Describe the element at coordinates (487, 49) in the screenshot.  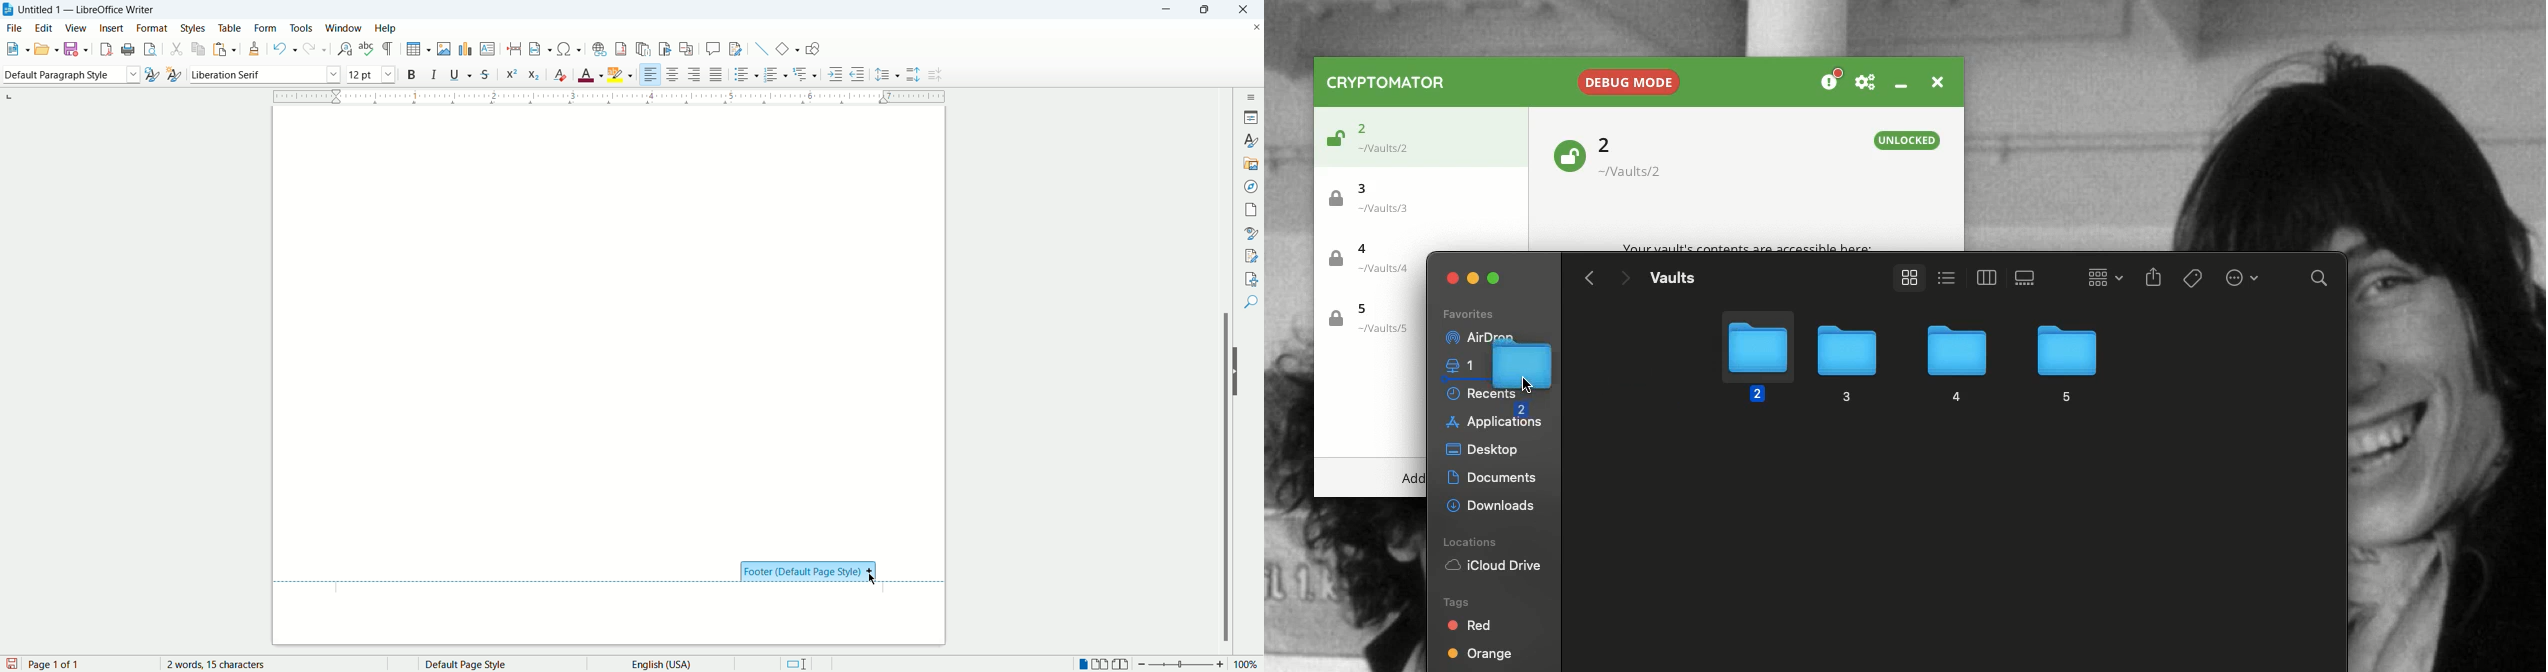
I see `insert text` at that location.